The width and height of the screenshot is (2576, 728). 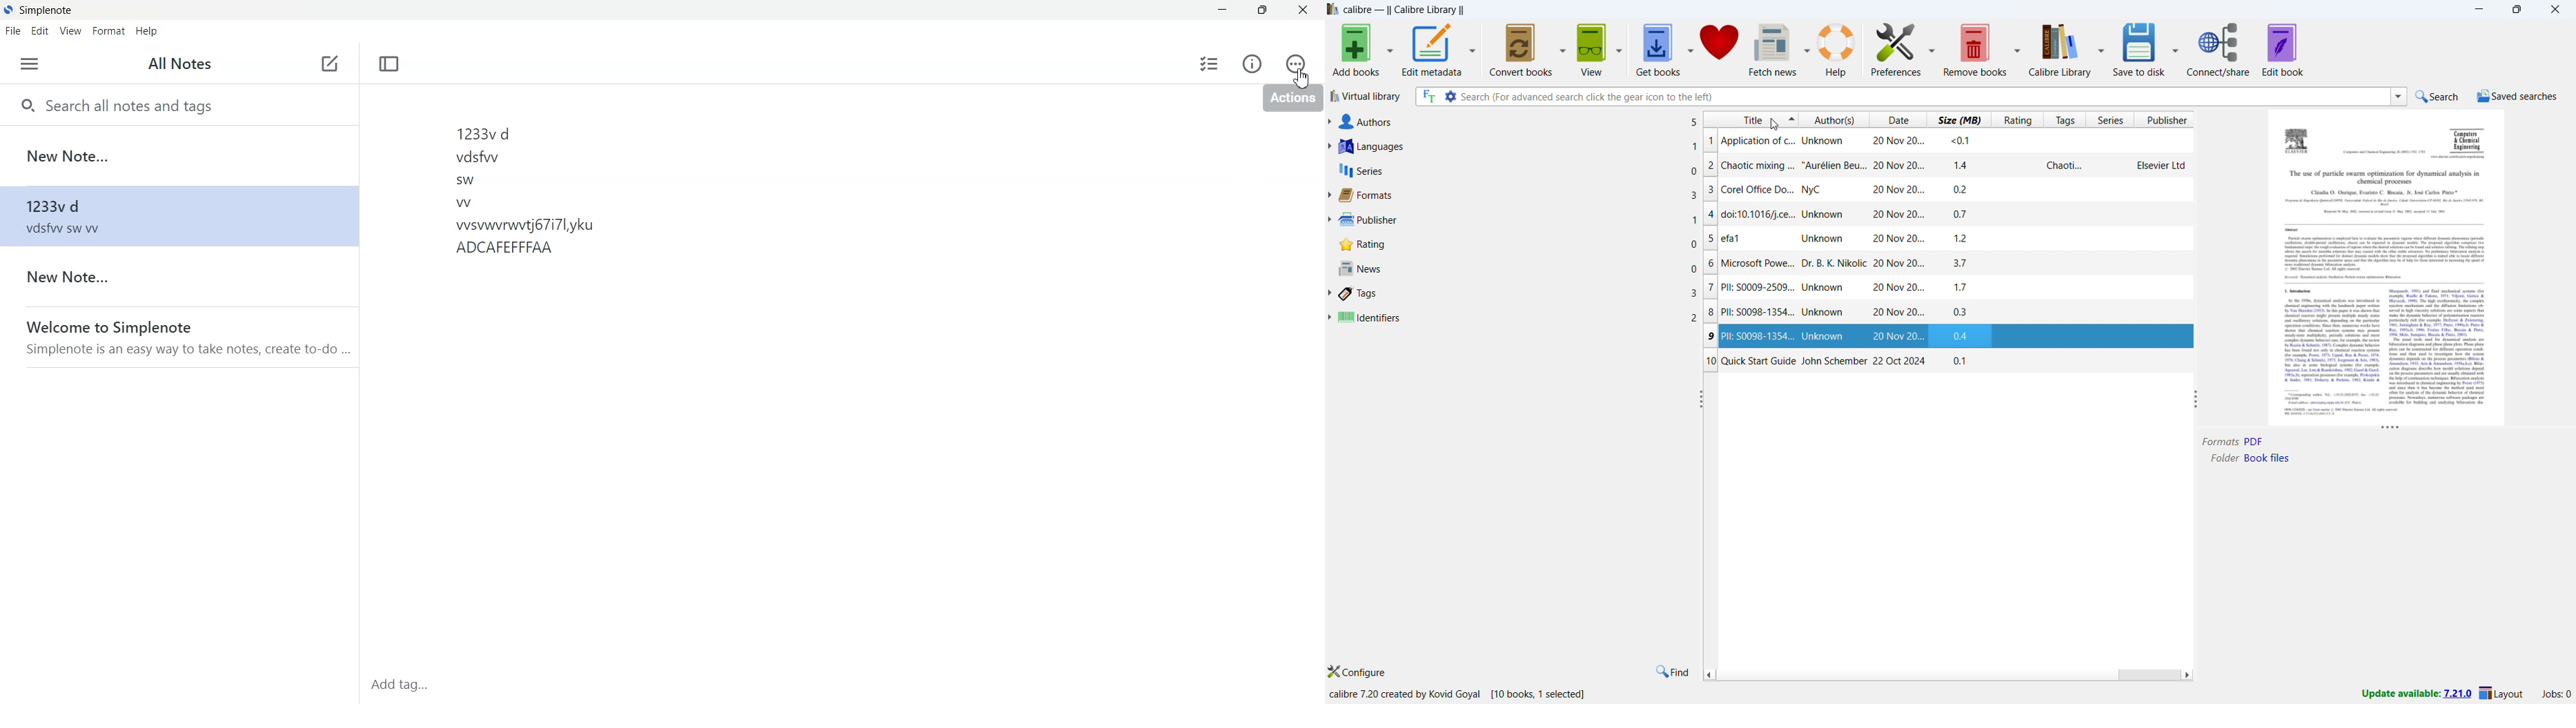 What do you see at coordinates (528, 193) in the screenshot?
I see `1233vd

vdsfwv

sw

w
wsvwvrwitj67i7l,yku
ADCAFEFFFAA` at bounding box center [528, 193].